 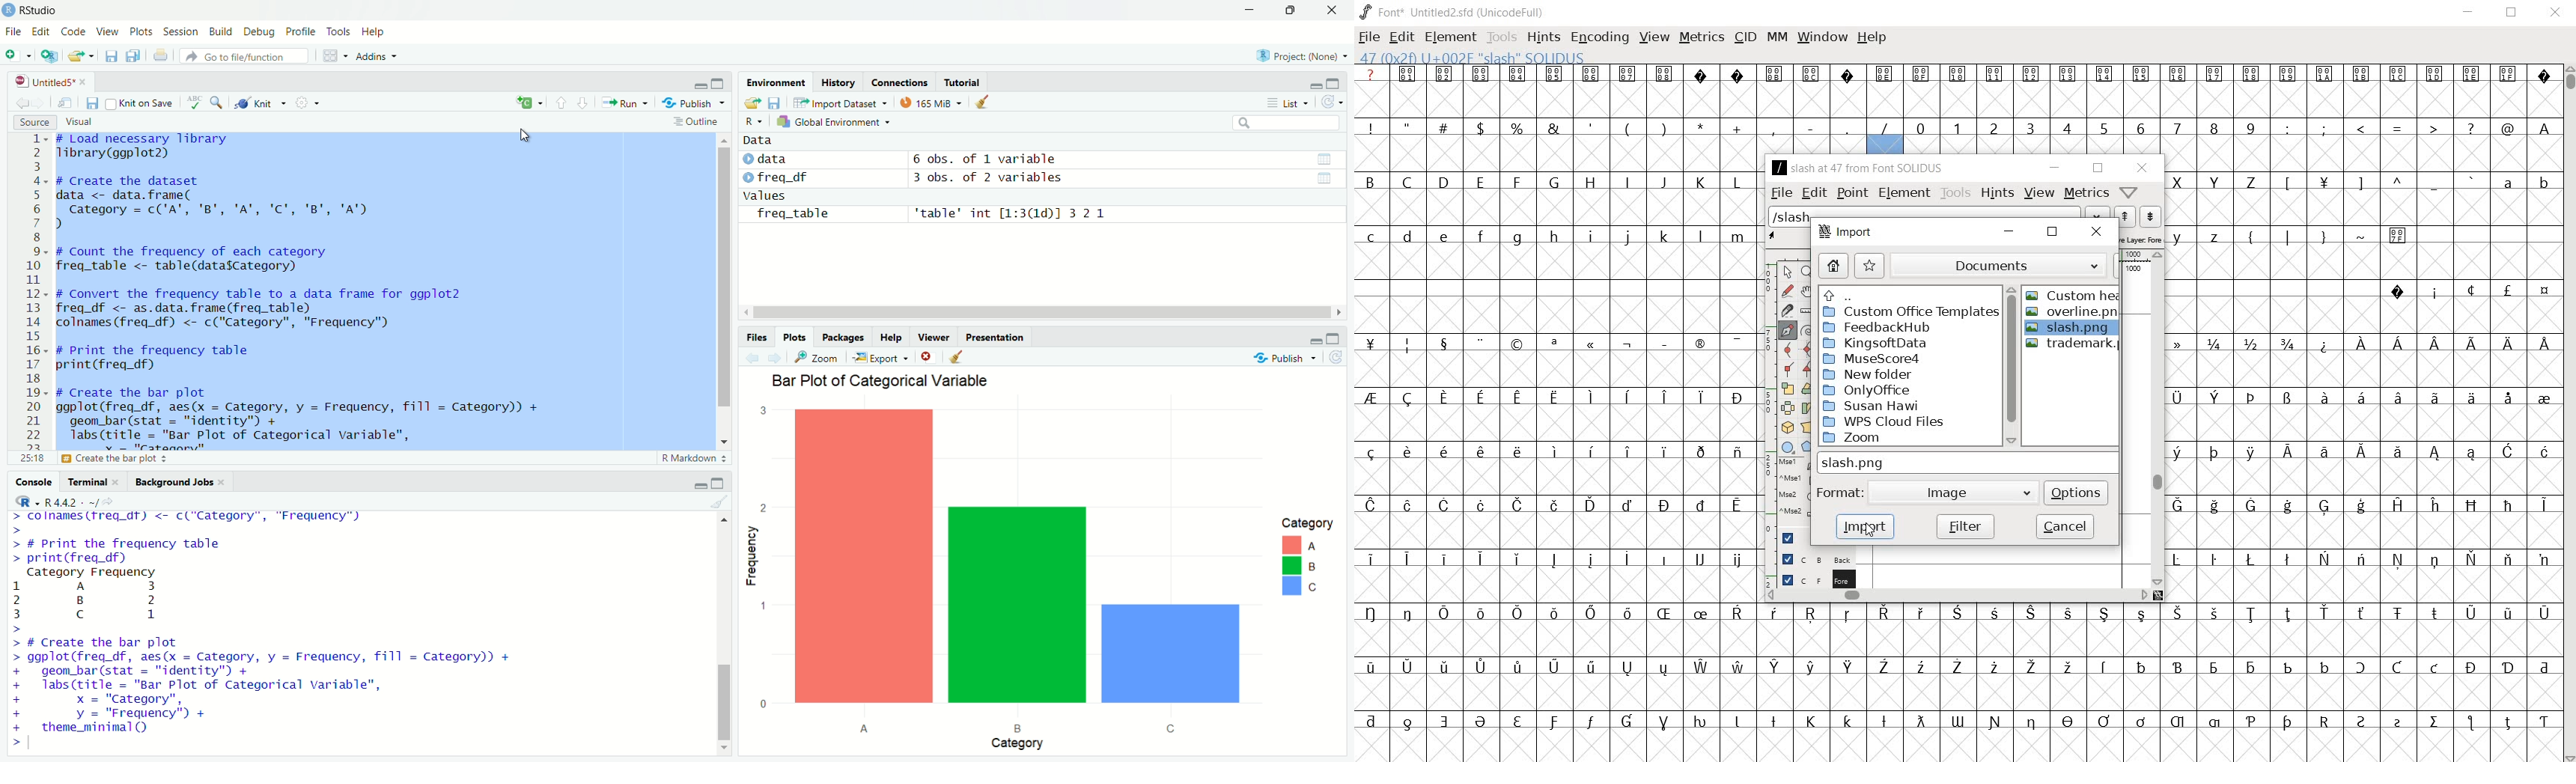 I want to click on list, so click(x=1292, y=103).